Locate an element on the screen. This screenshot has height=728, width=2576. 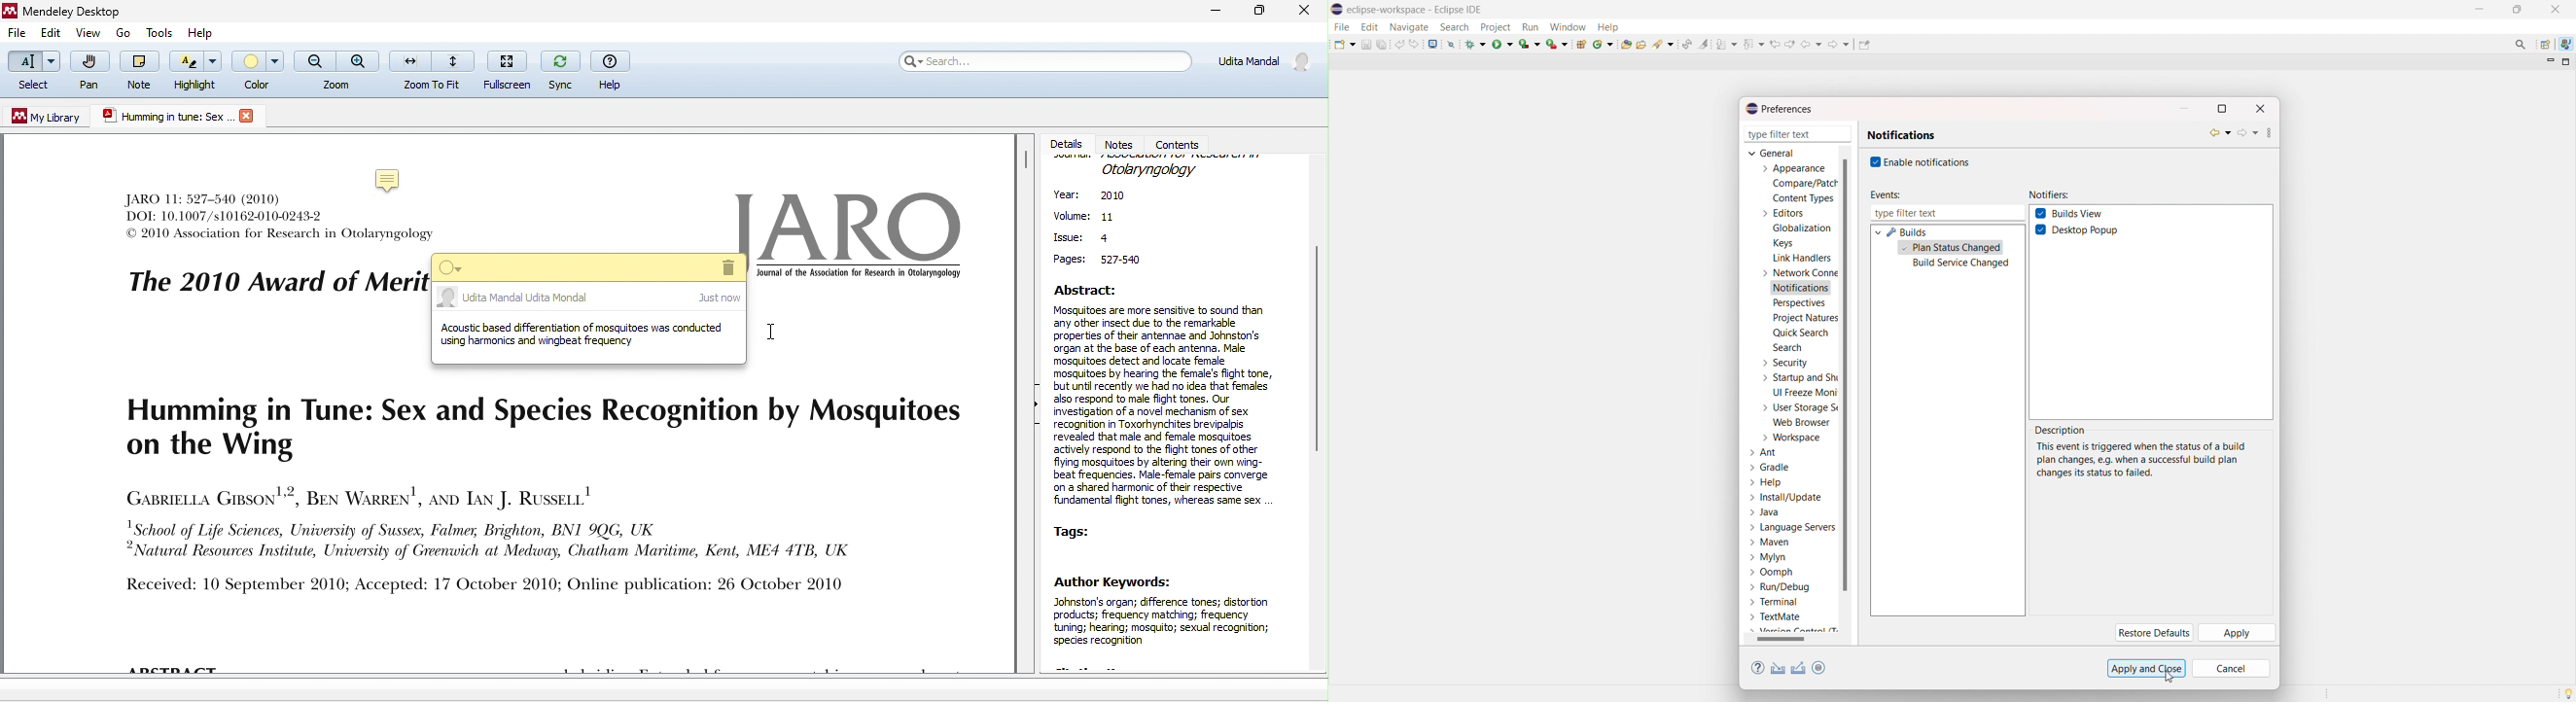
file is located at coordinates (16, 34).